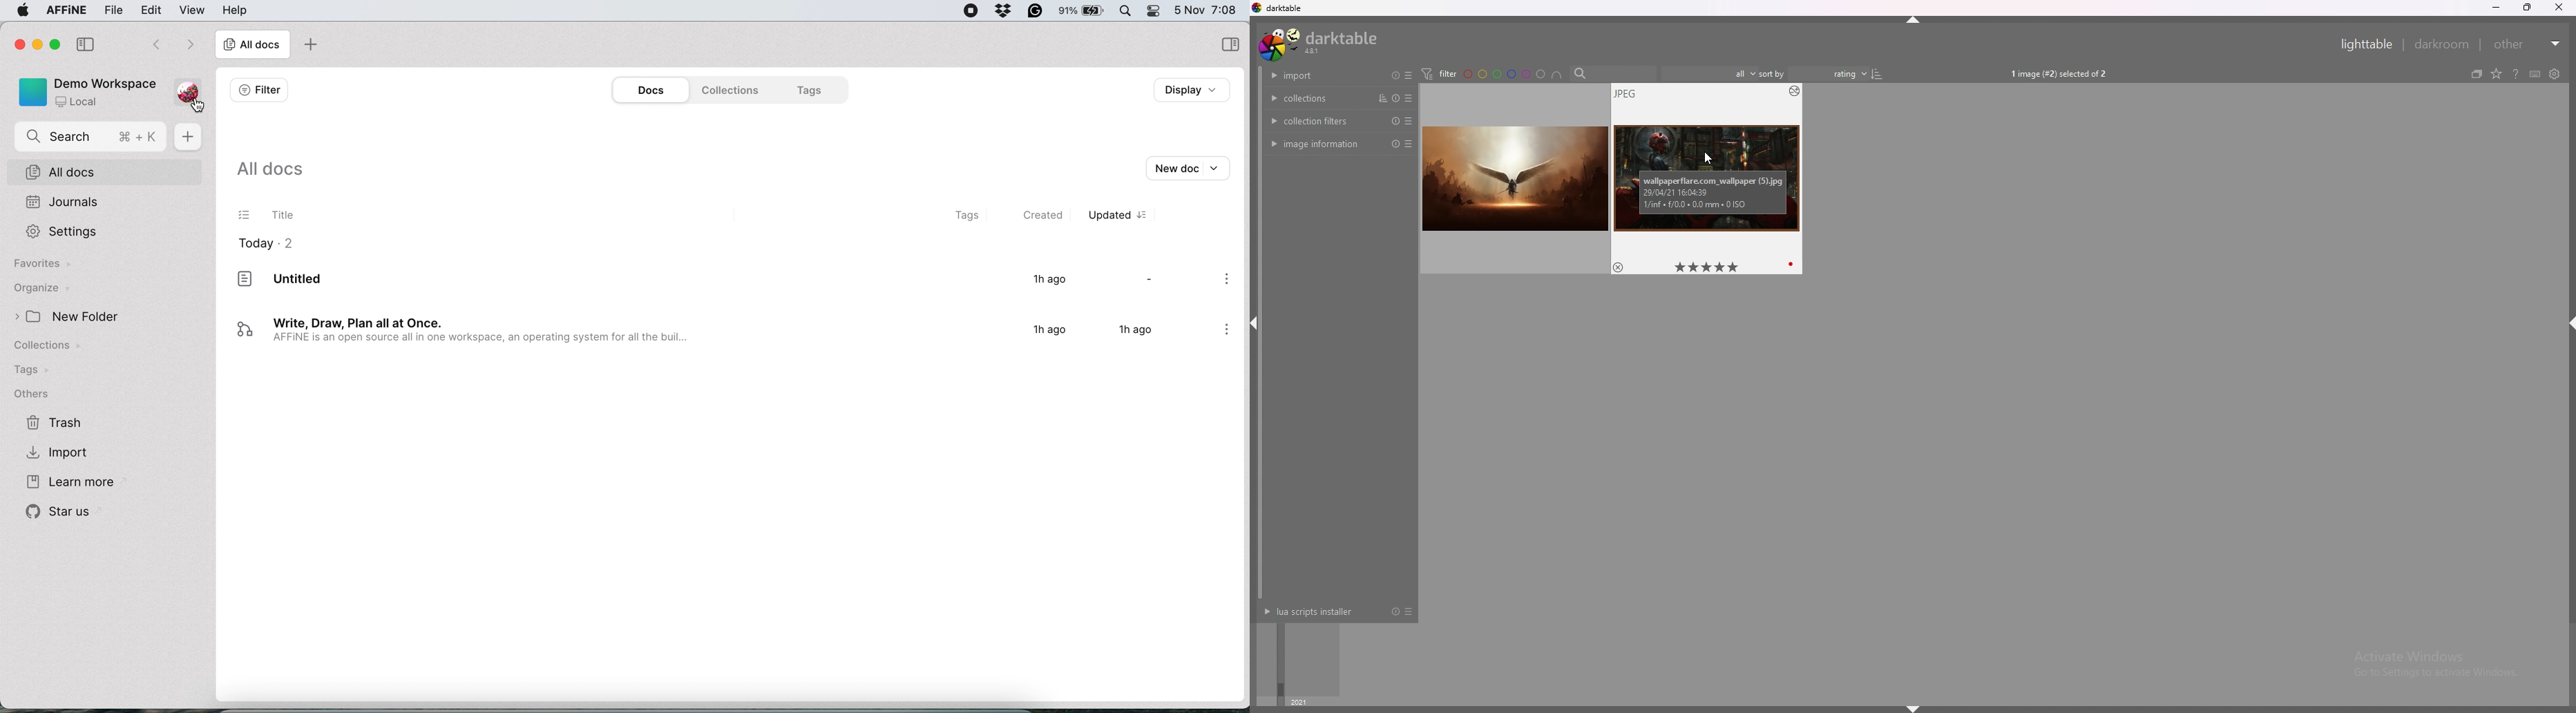  Describe the element at coordinates (1793, 91) in the screenshot. I see `options` at that location.